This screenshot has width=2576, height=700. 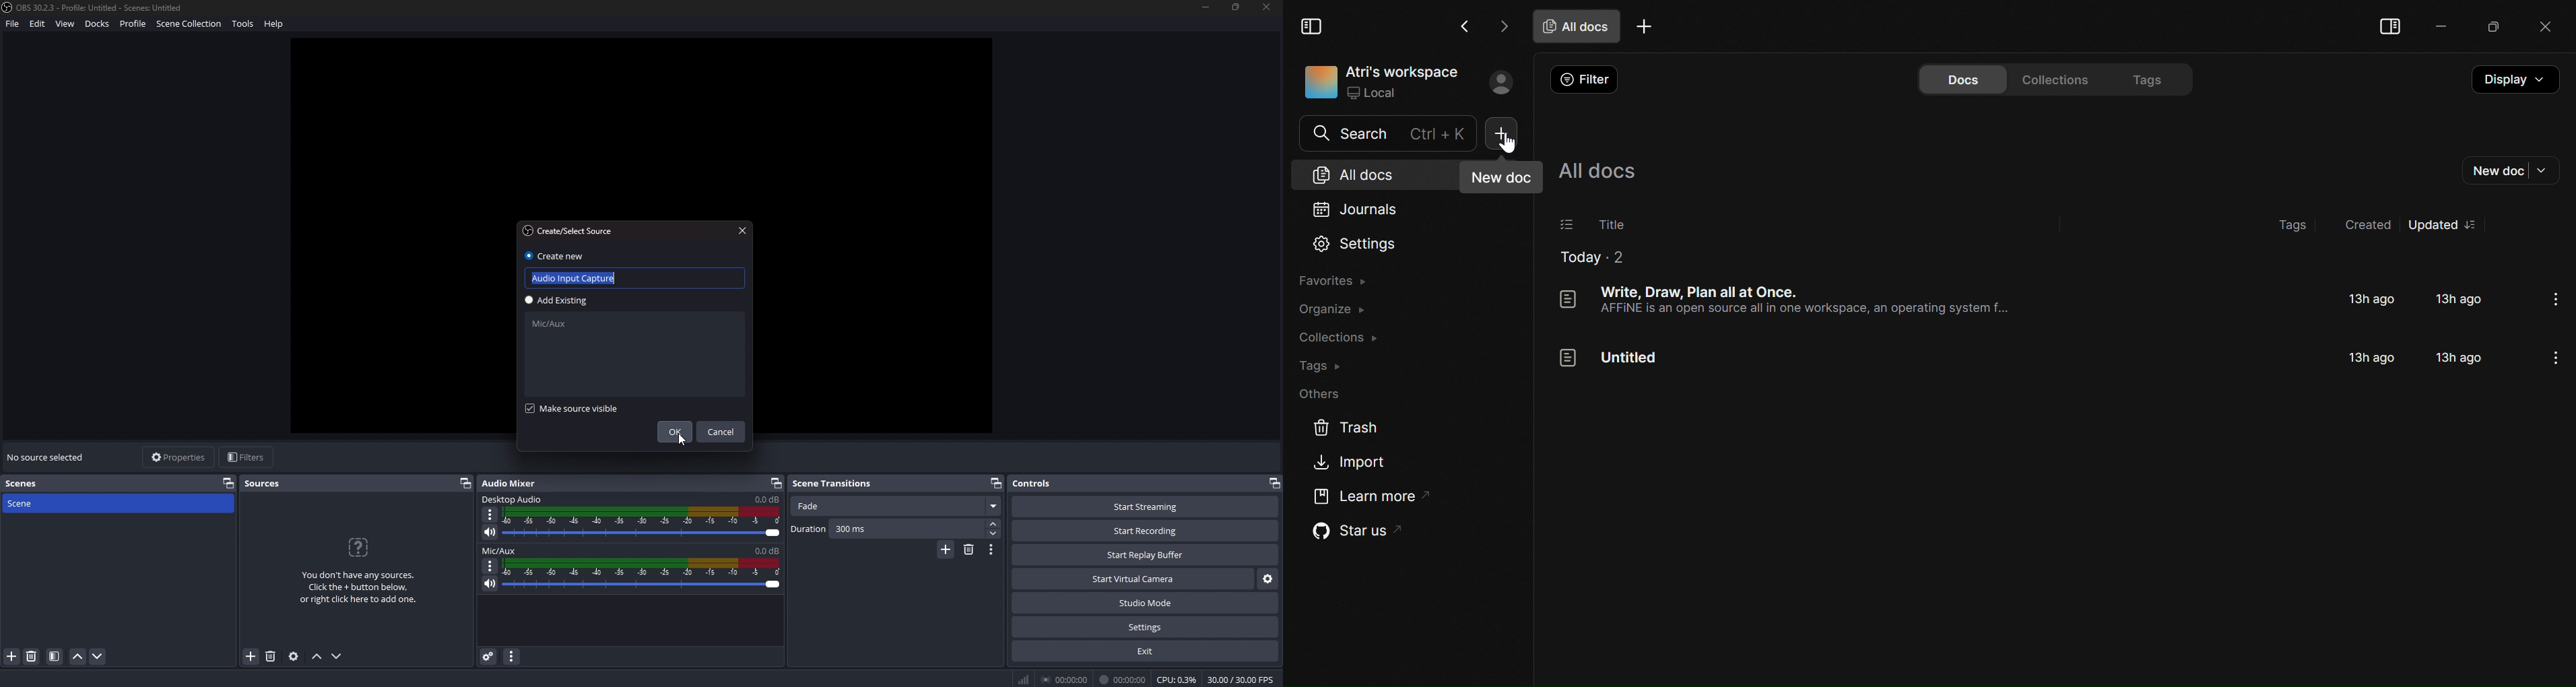 I want to click on ok, so click(x=676, y=431).